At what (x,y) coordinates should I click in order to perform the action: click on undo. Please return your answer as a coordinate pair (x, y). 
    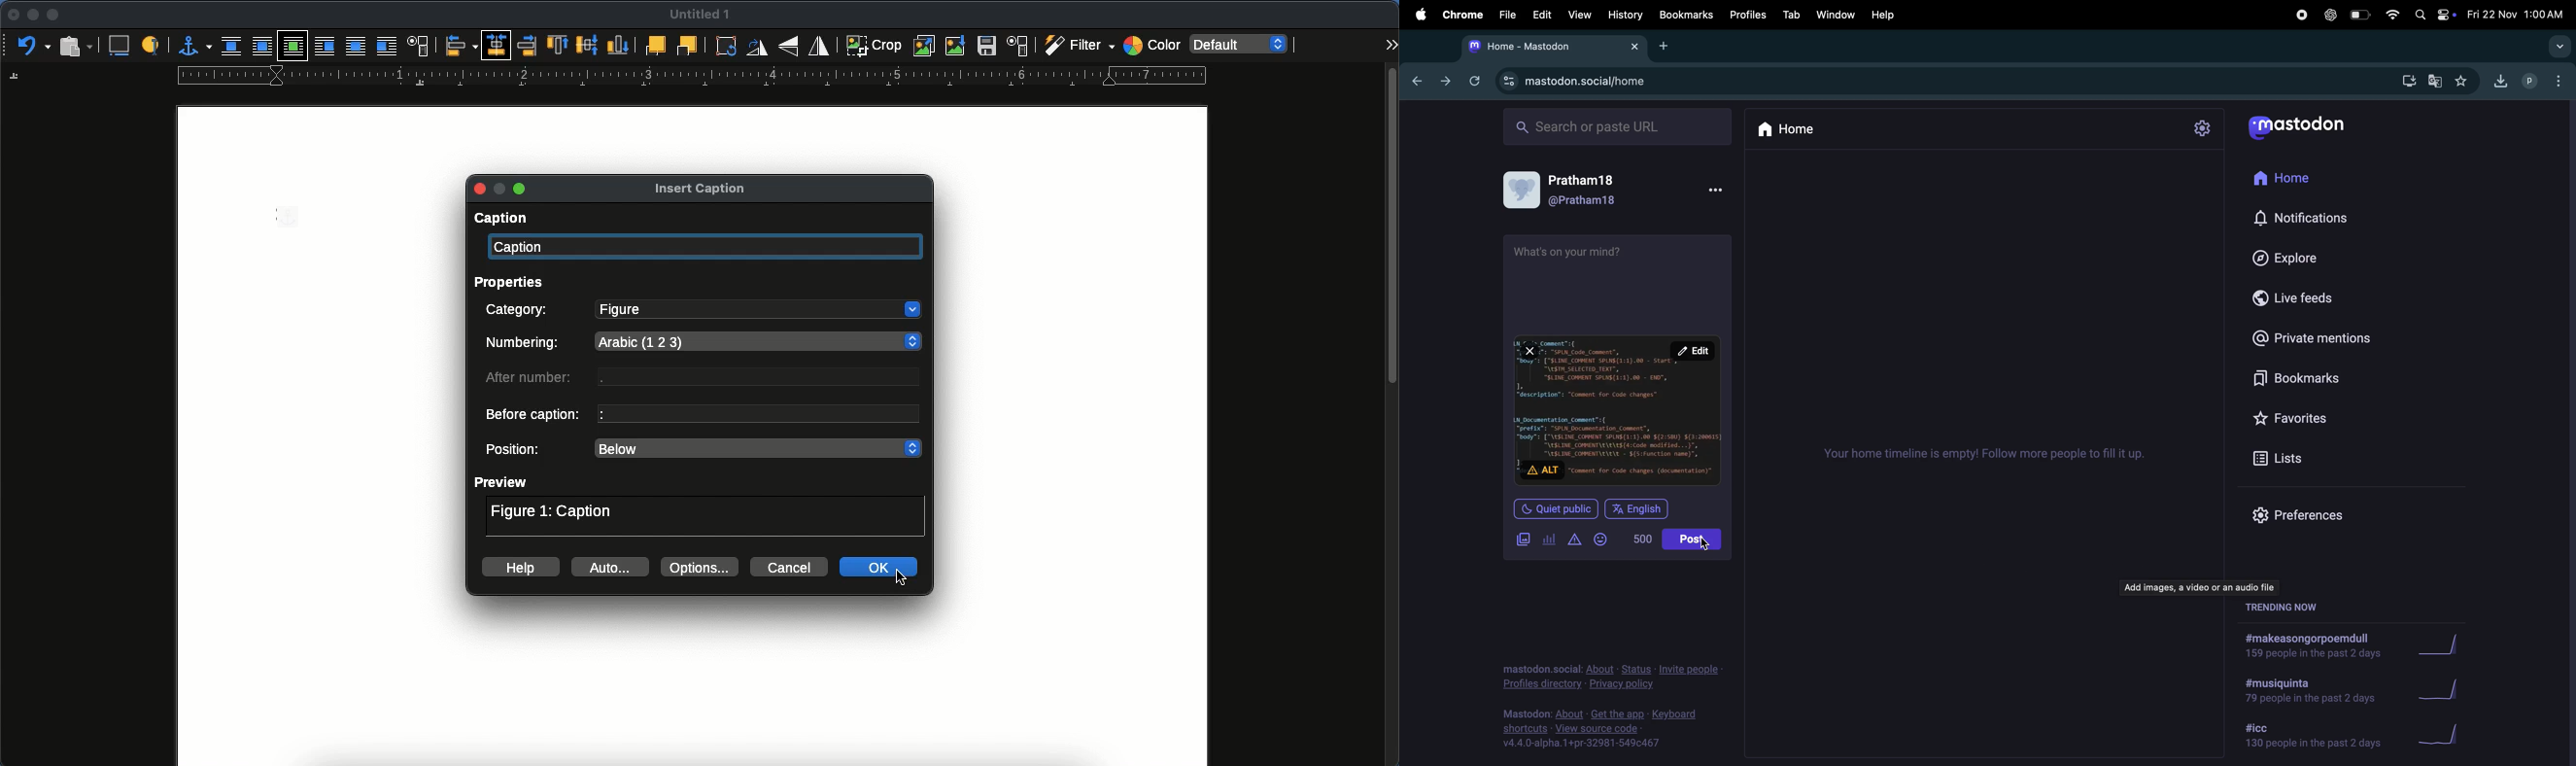
    Looking at the image, I should click on (30, 46).